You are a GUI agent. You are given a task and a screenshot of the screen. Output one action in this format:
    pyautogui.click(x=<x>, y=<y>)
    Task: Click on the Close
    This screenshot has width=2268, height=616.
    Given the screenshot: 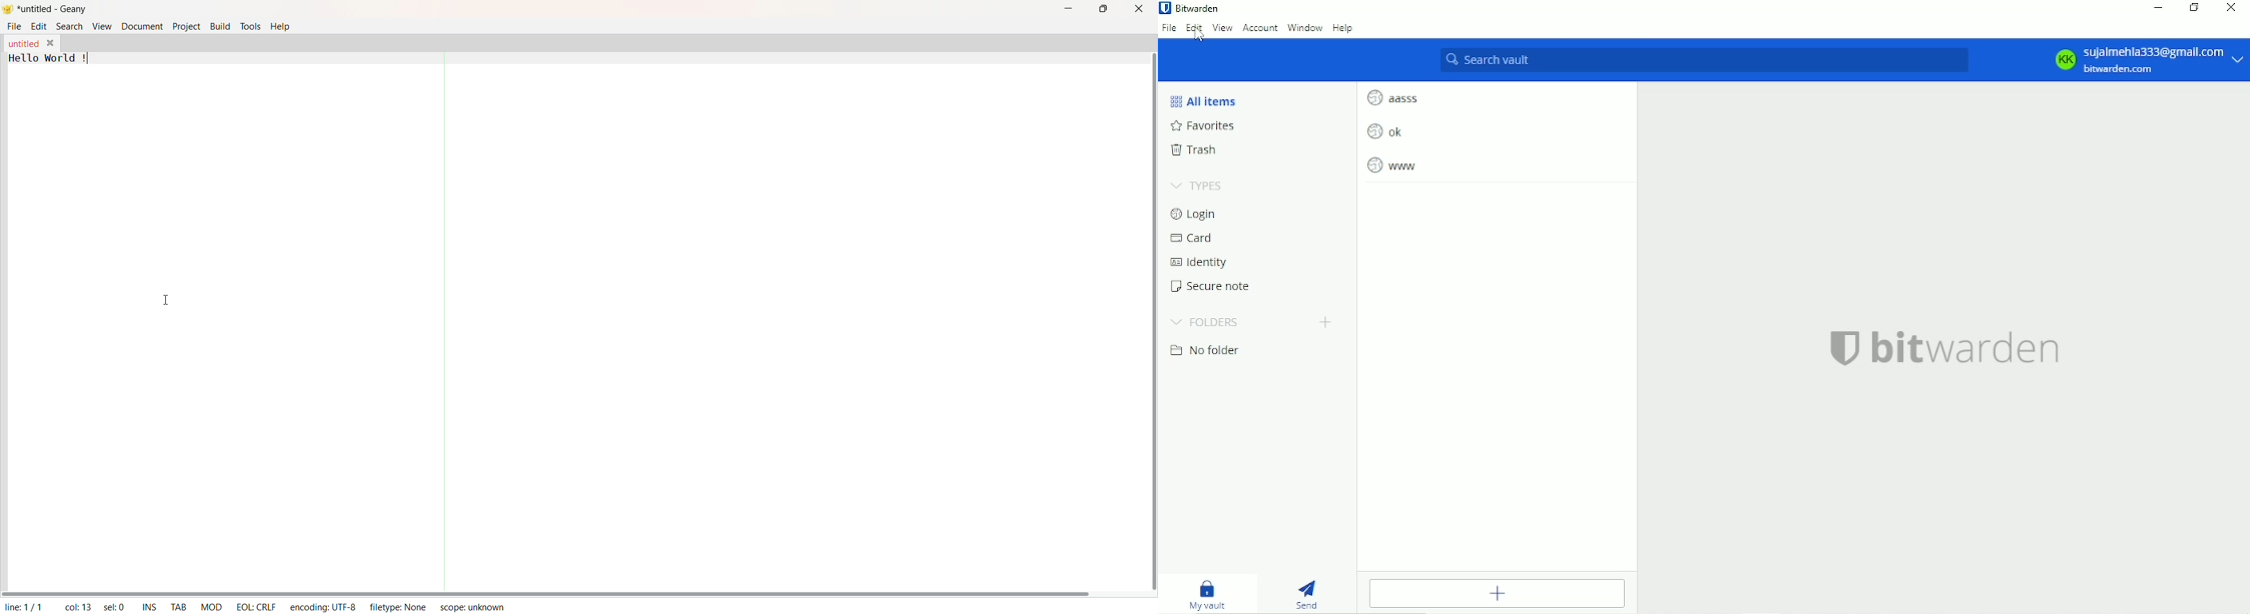 What is the action you would take?
    pyautogui.click(x=2232, y=9)
    